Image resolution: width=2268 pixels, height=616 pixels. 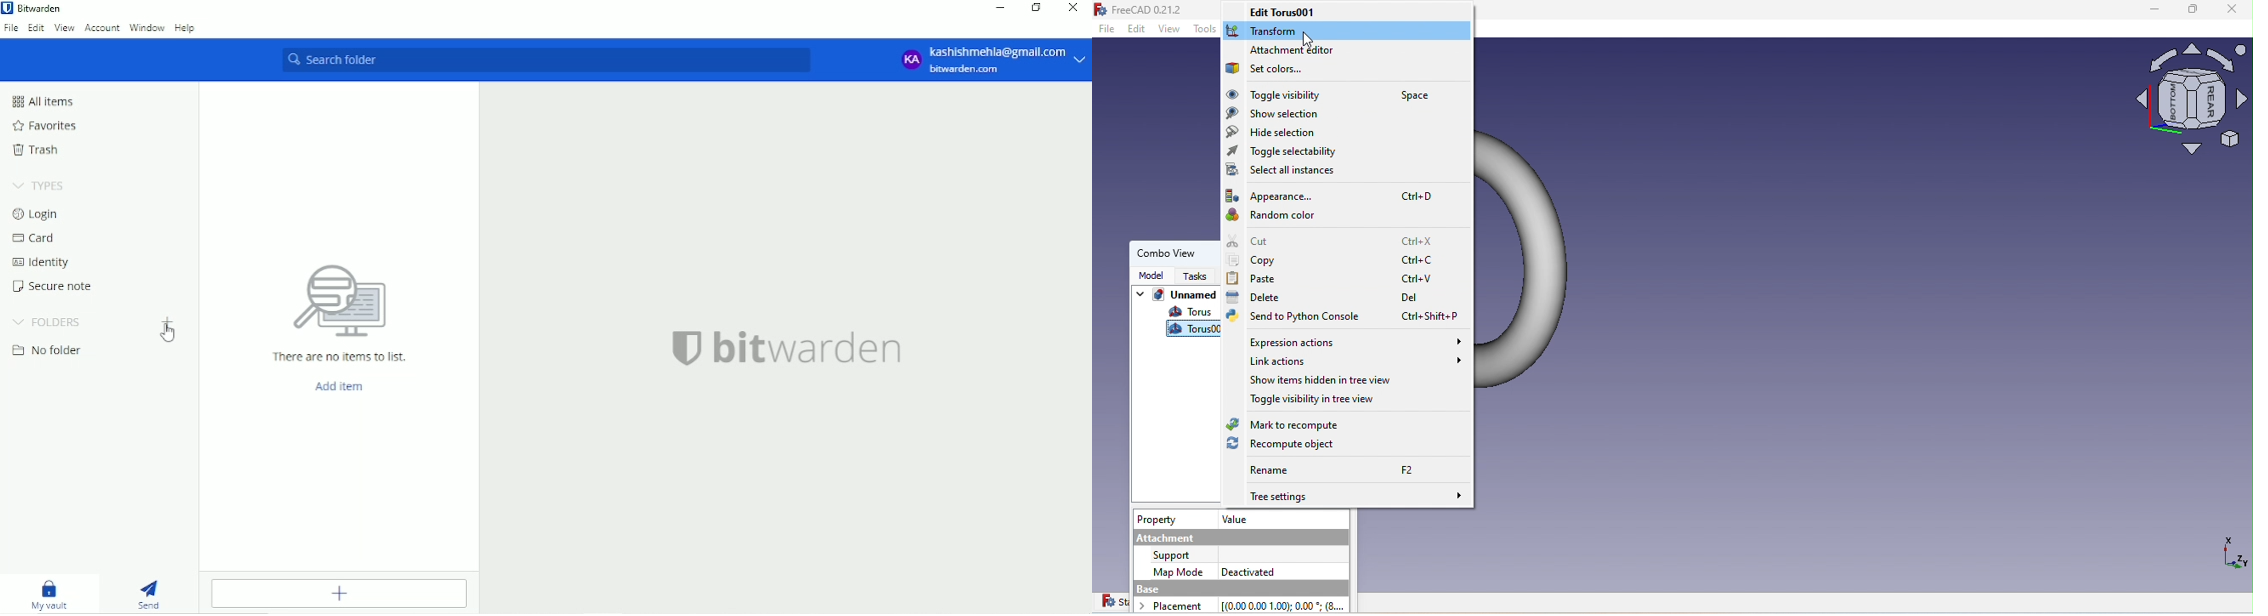 What do you see at coordinates (2232, 558) in the screenshot?
I see `Dimensions` at bounding box center [2232, 558].